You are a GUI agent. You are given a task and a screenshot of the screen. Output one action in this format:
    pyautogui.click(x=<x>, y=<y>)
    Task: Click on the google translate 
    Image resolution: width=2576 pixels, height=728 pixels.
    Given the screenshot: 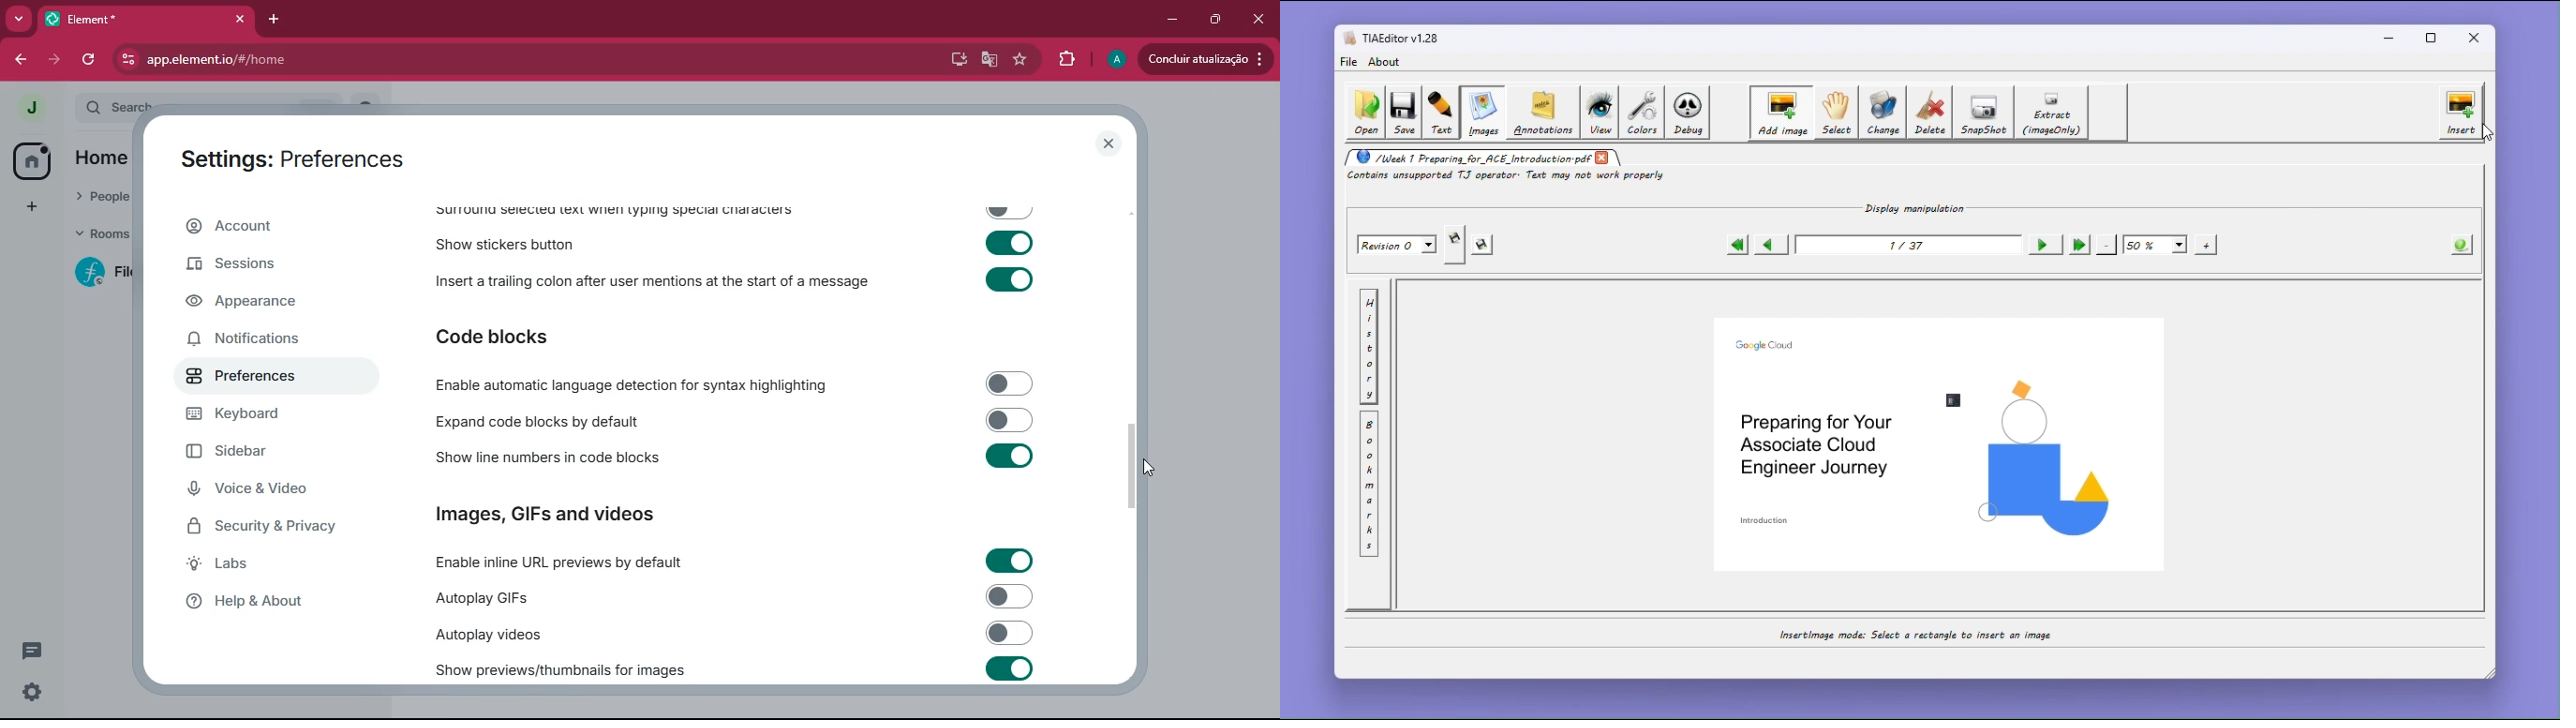 What is the action you would take?
    pyautogui.click(x=986, y=61)
    